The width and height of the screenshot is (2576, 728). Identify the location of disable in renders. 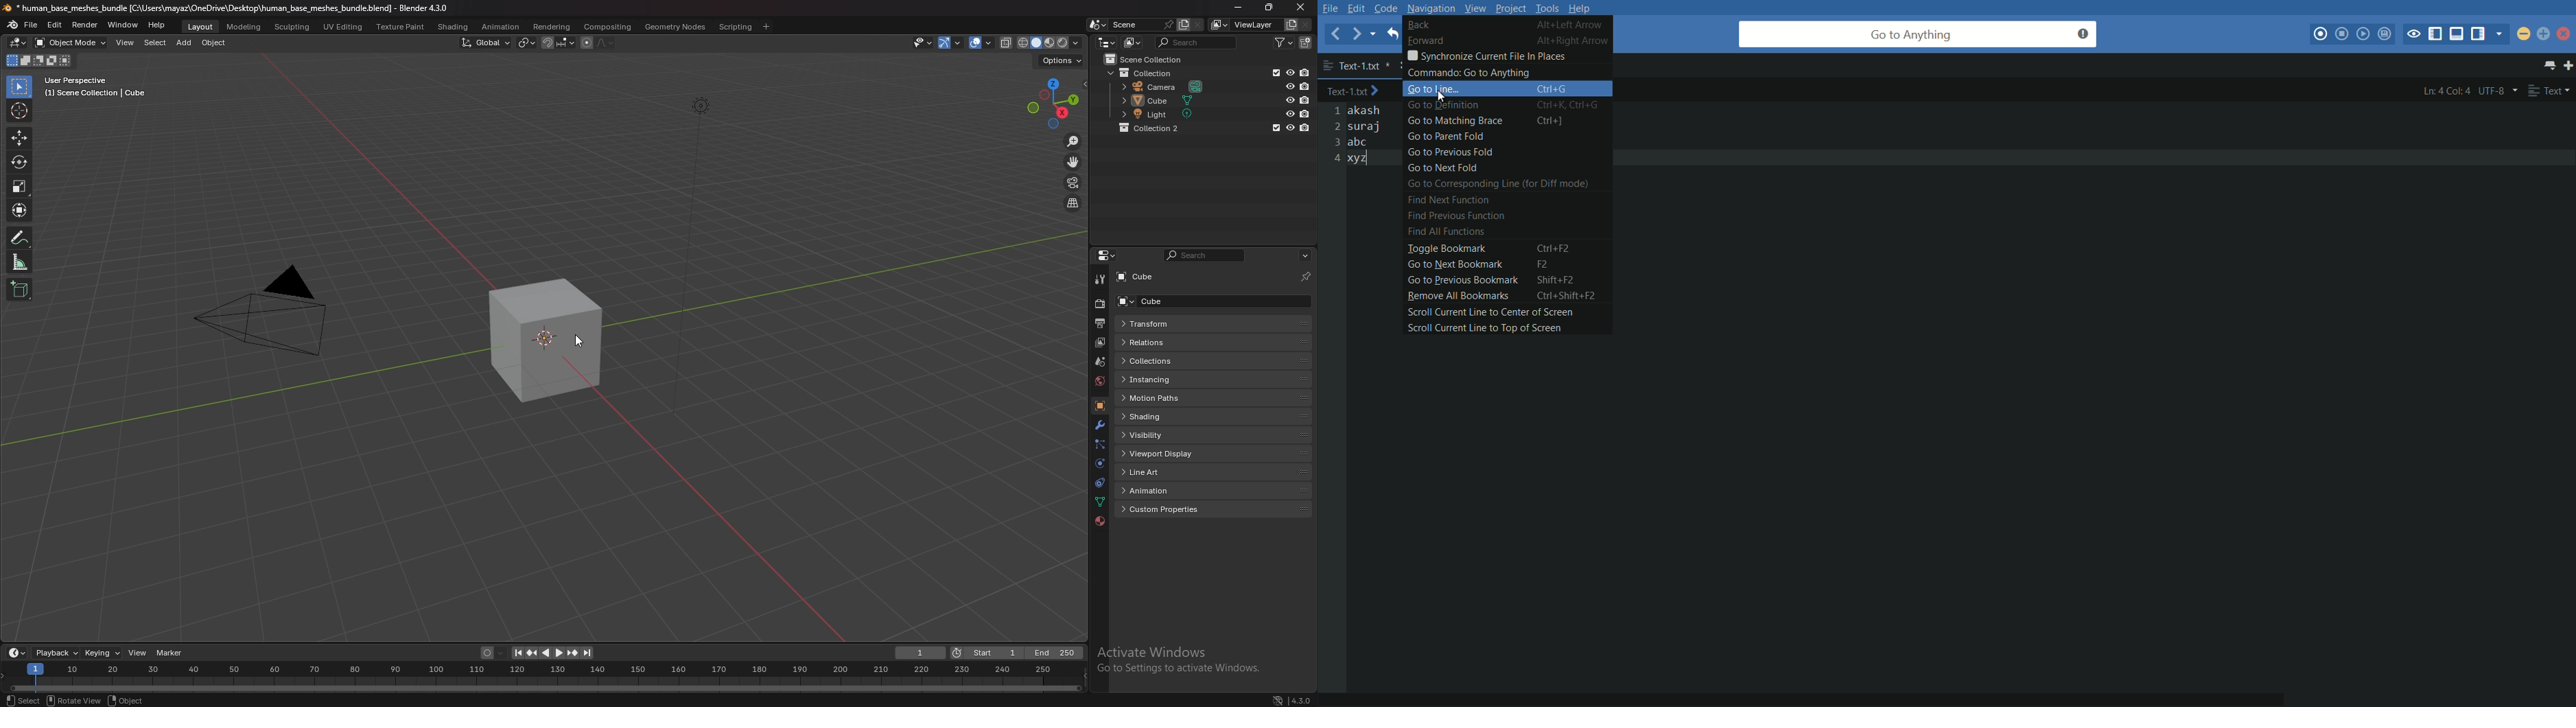
(1306, 100).